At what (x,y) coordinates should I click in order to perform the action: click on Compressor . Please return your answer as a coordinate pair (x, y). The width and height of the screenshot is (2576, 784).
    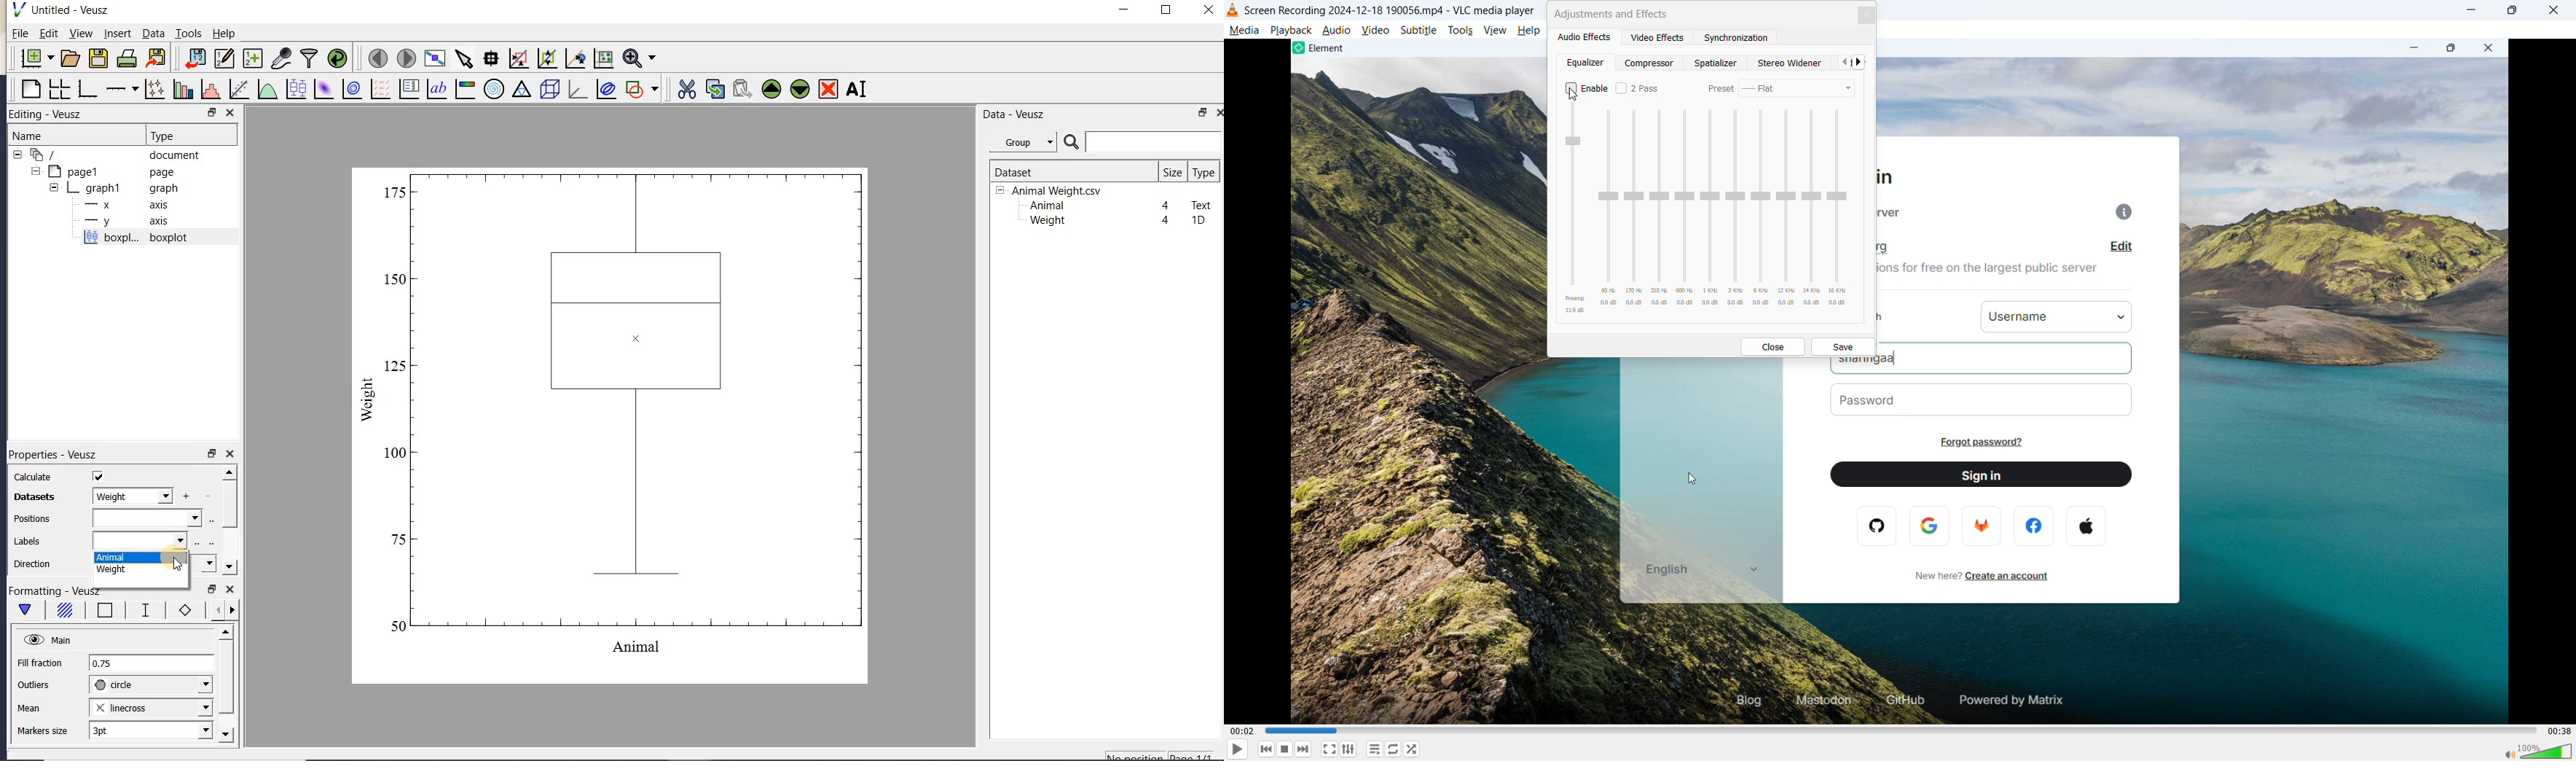
    Looking at the image, I should click on (1651, 64).